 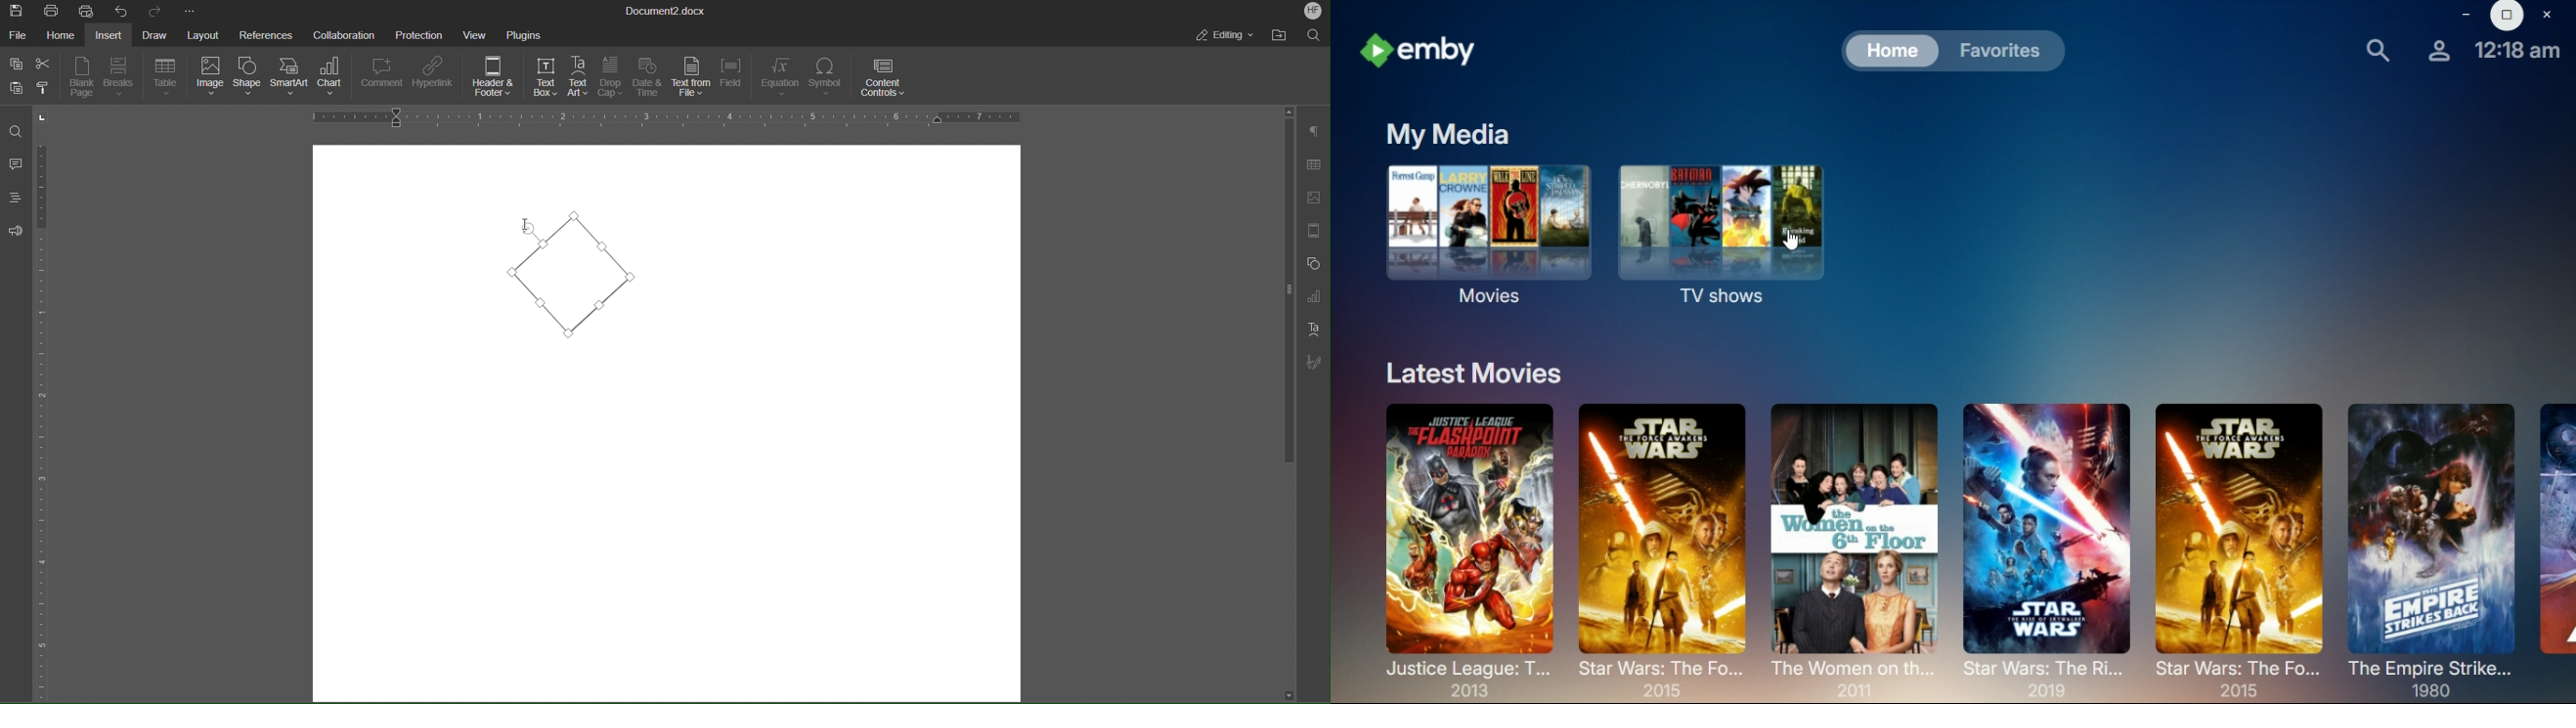 I want to click on Document Title, so click(x=666, y=10).